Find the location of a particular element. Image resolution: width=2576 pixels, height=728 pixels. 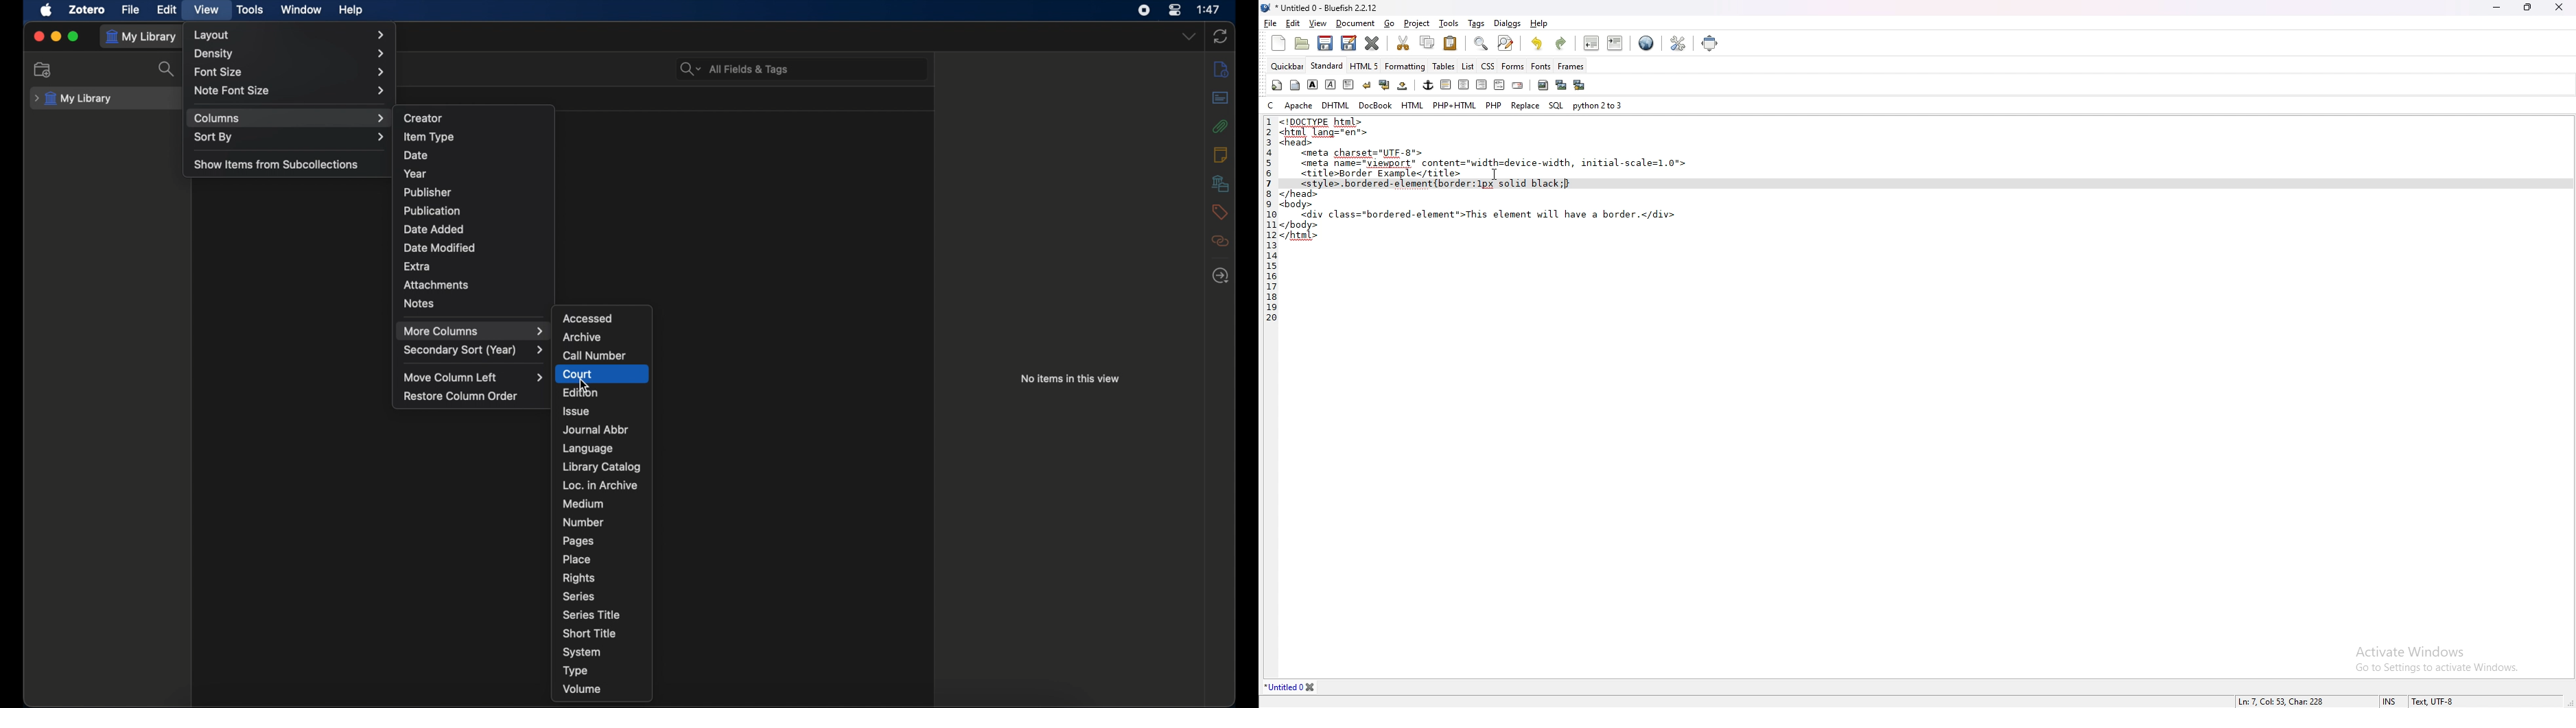

notes is located at coordinates (420, 304).